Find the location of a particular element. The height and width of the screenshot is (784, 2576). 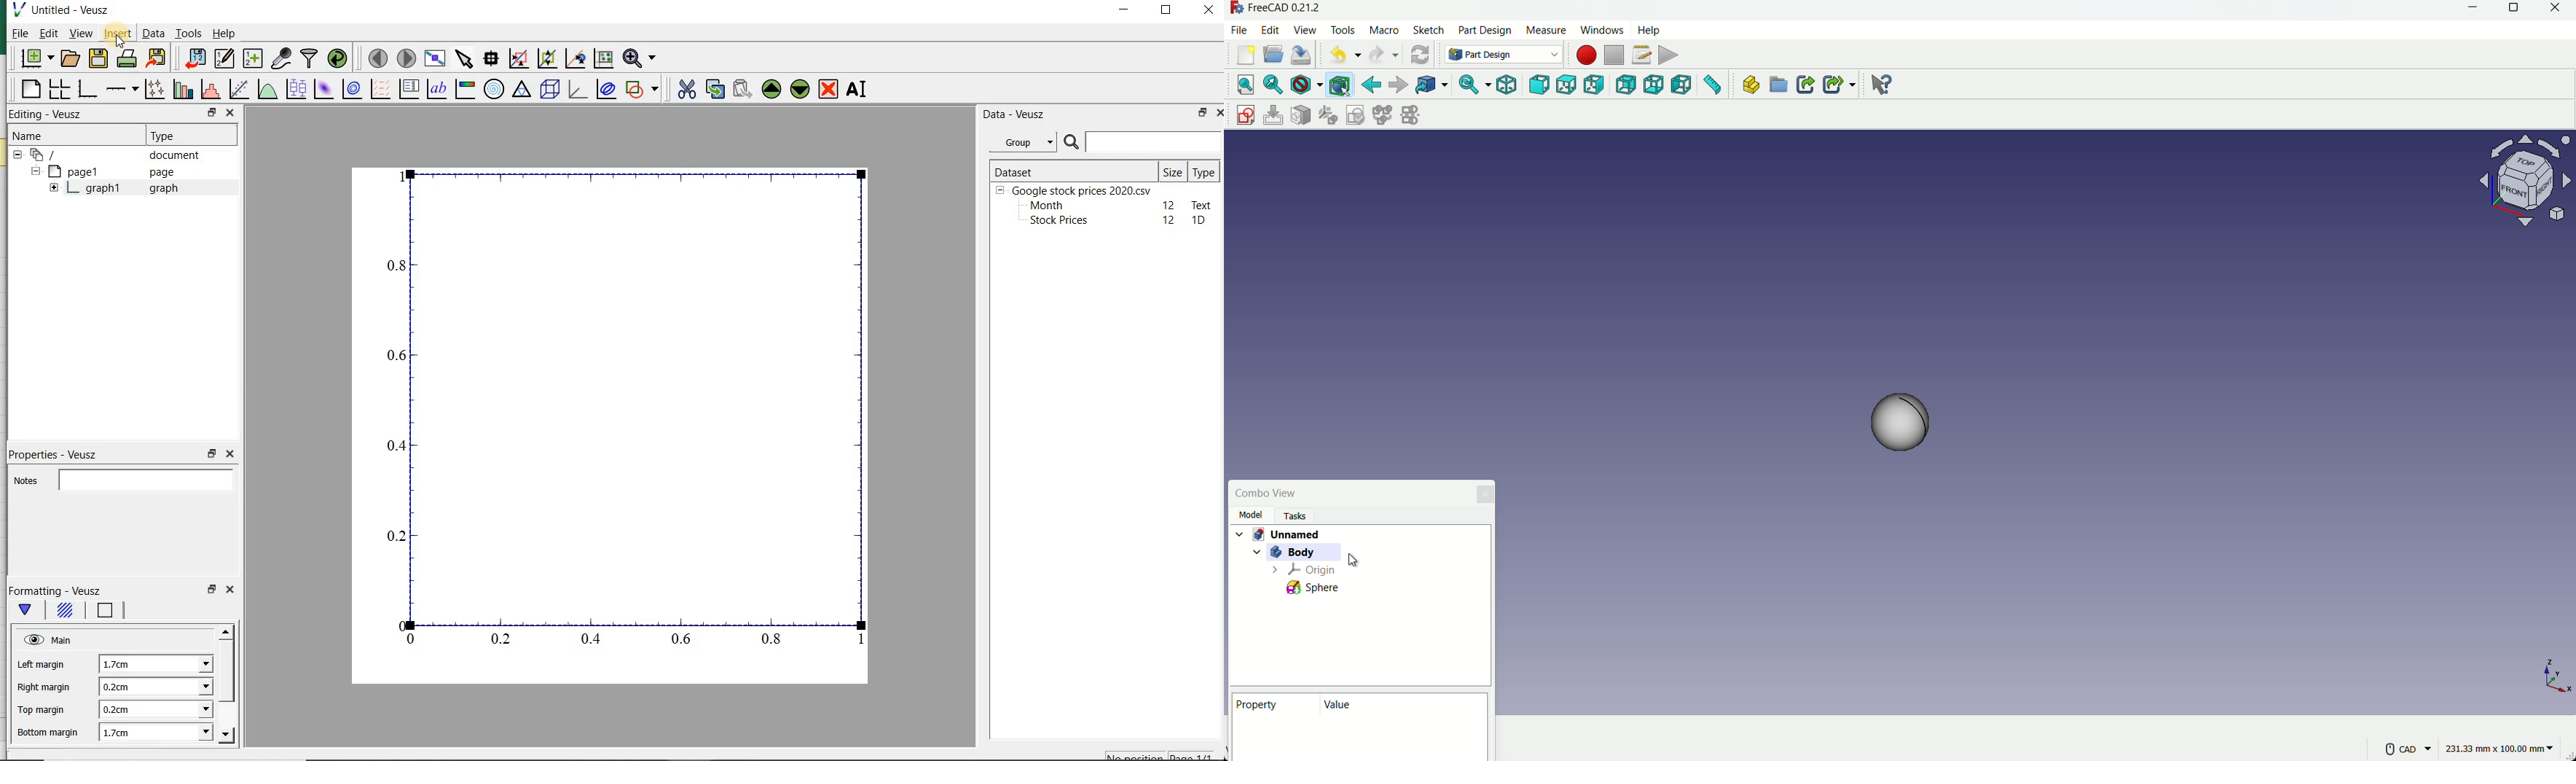

view menu is located at coordinates (1305, 29).